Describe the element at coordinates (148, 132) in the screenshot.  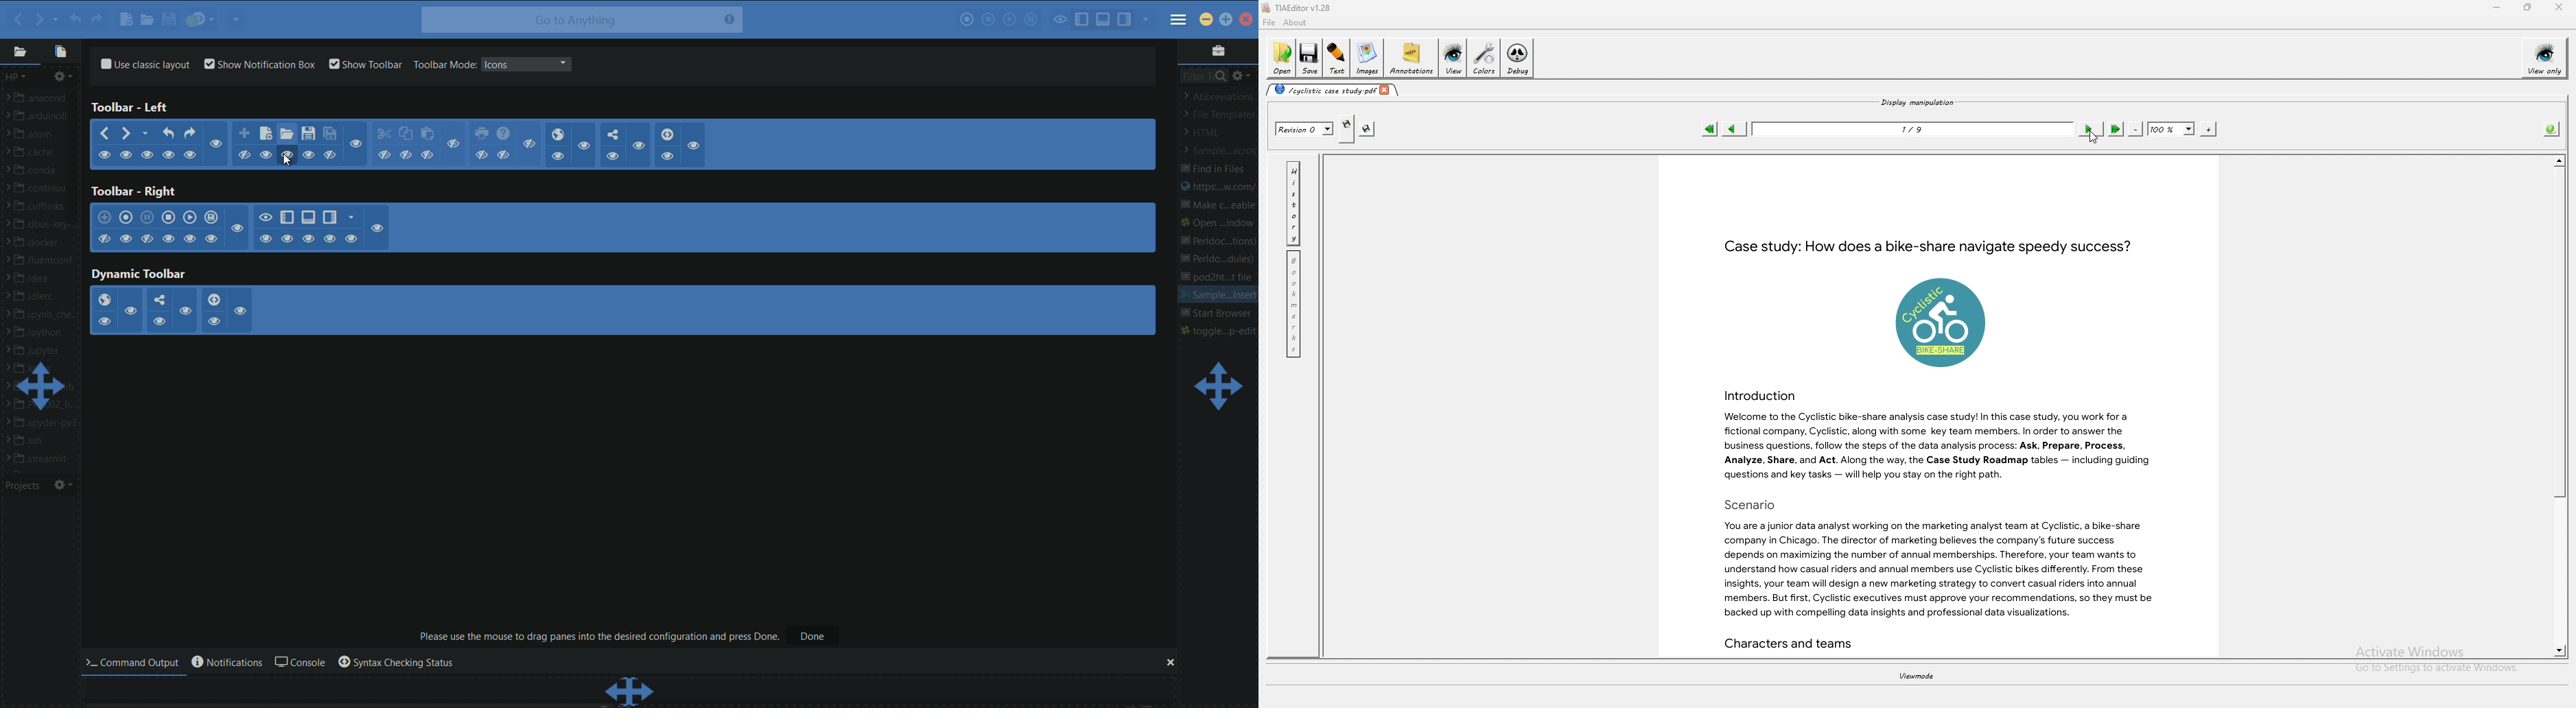
I see `recent location` at that location.